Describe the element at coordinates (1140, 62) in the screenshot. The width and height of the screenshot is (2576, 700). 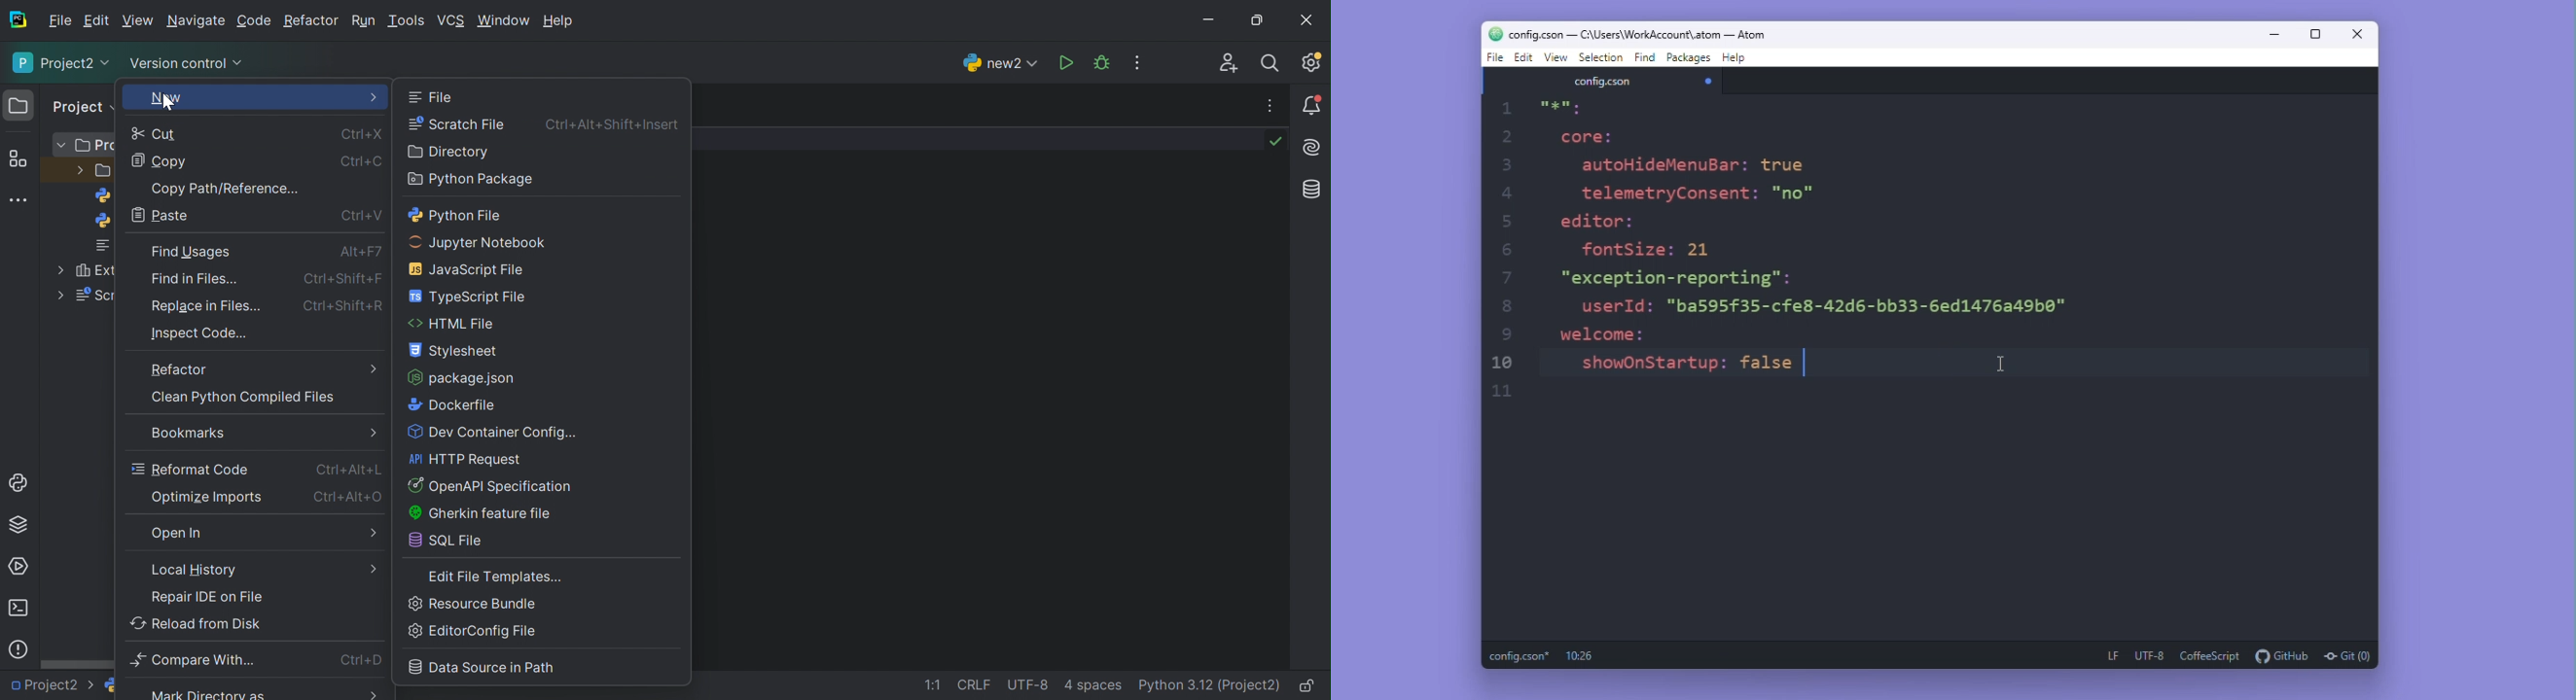
I see `More actions` at that location.